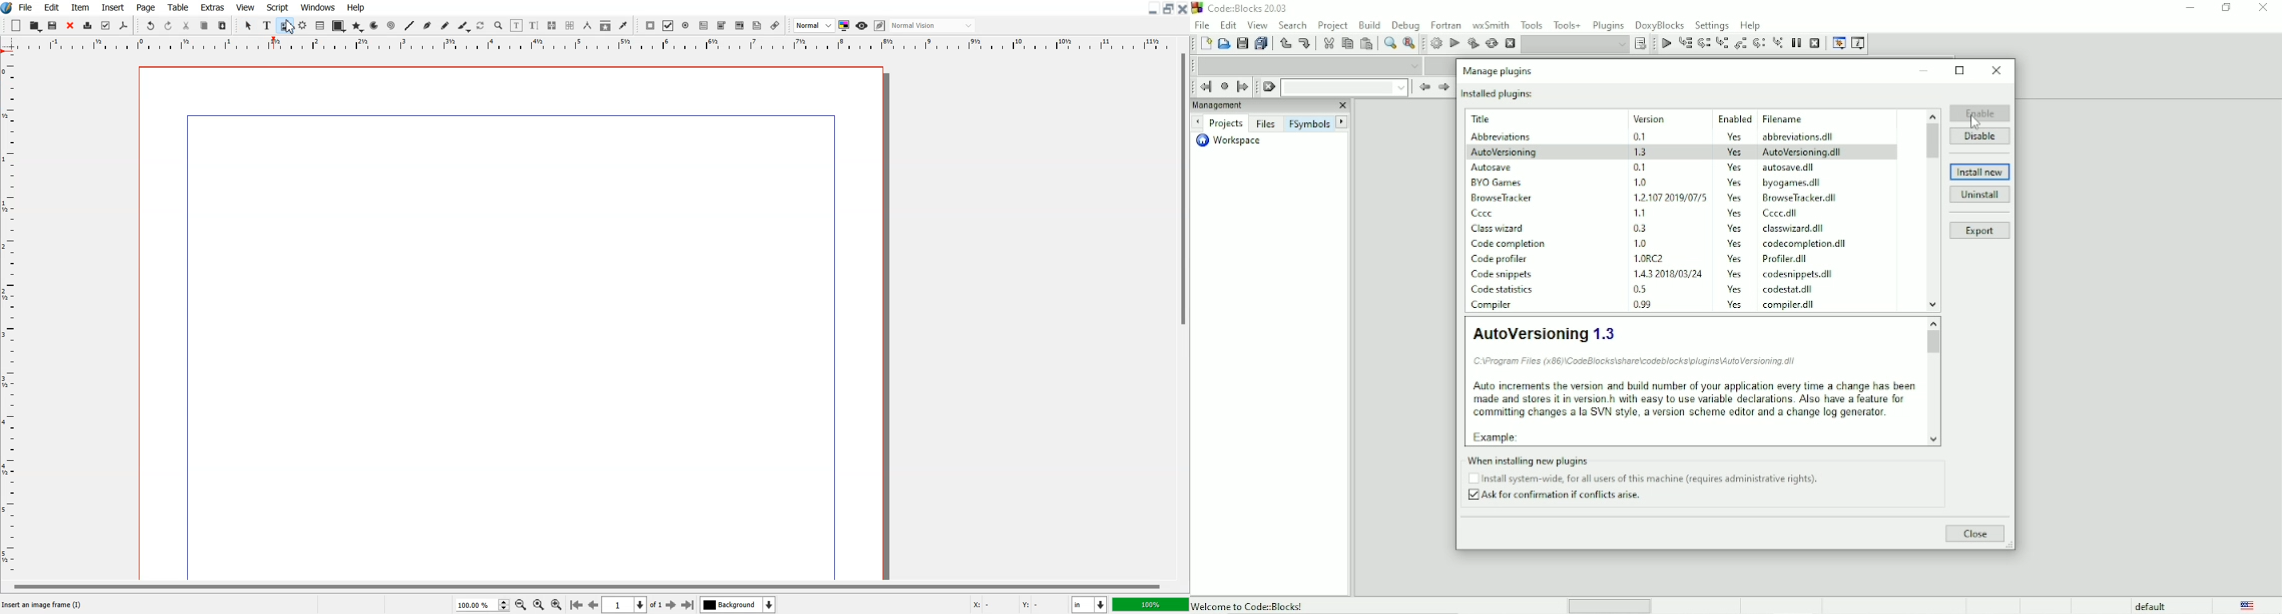 The width and height of the screenshot is (2296, 616). Describe the element at coordinates (814, 25) in the screenshot. I see `Select Image Preview Quality` at that location.